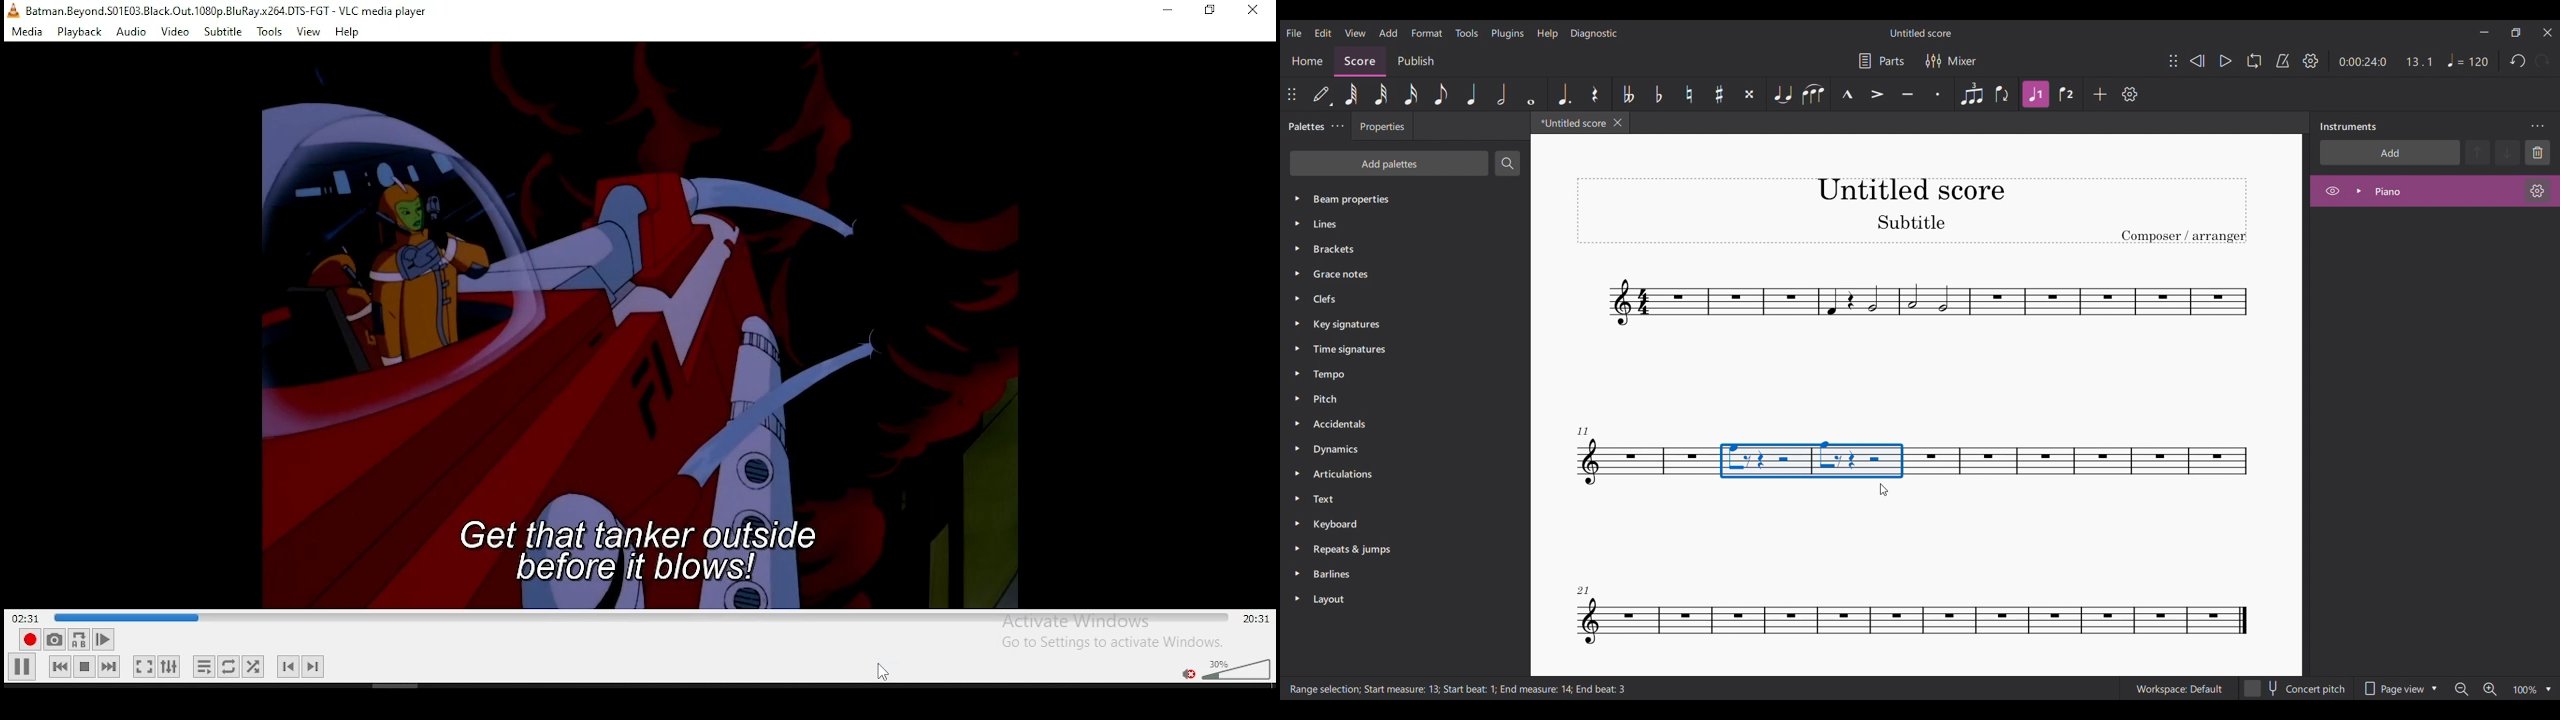 This screenshot has height=728, width=2576. Describe the element at coordinates (1393, 398) in the screenshot. I see `Pitch` at that location.